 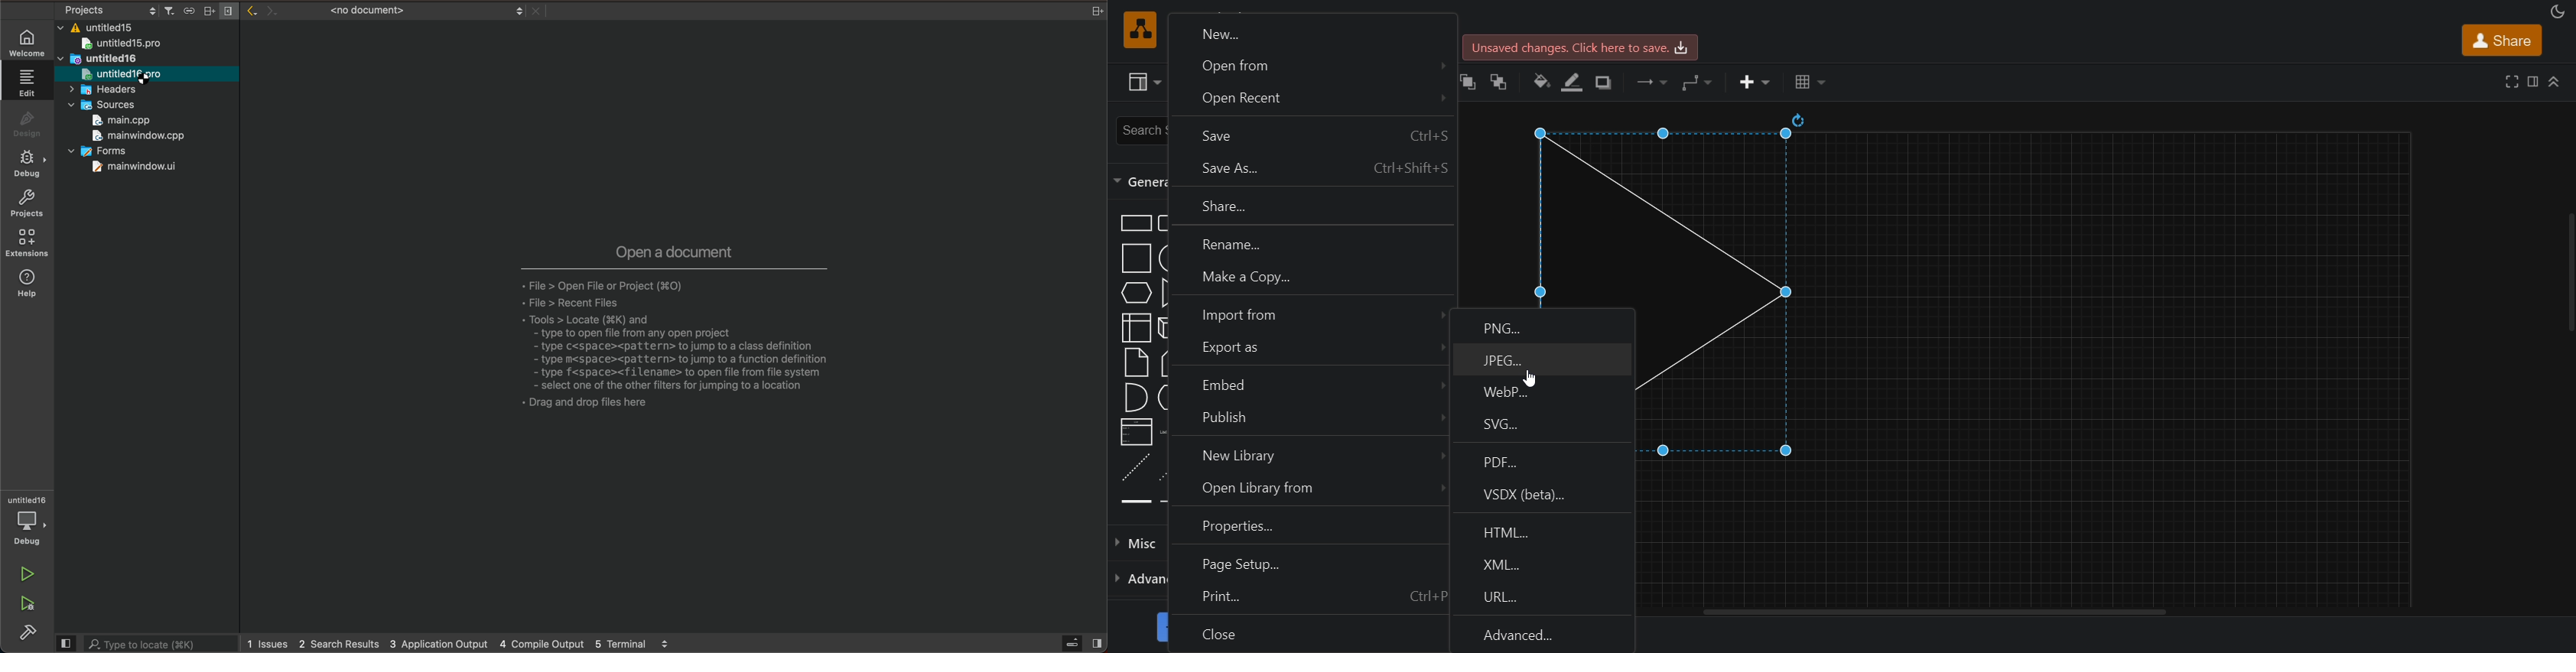 What do you see at coordinates (1940, 612) in the screenshot?
I see `horizontal scroll bar` at bounding box center [1940, 612].